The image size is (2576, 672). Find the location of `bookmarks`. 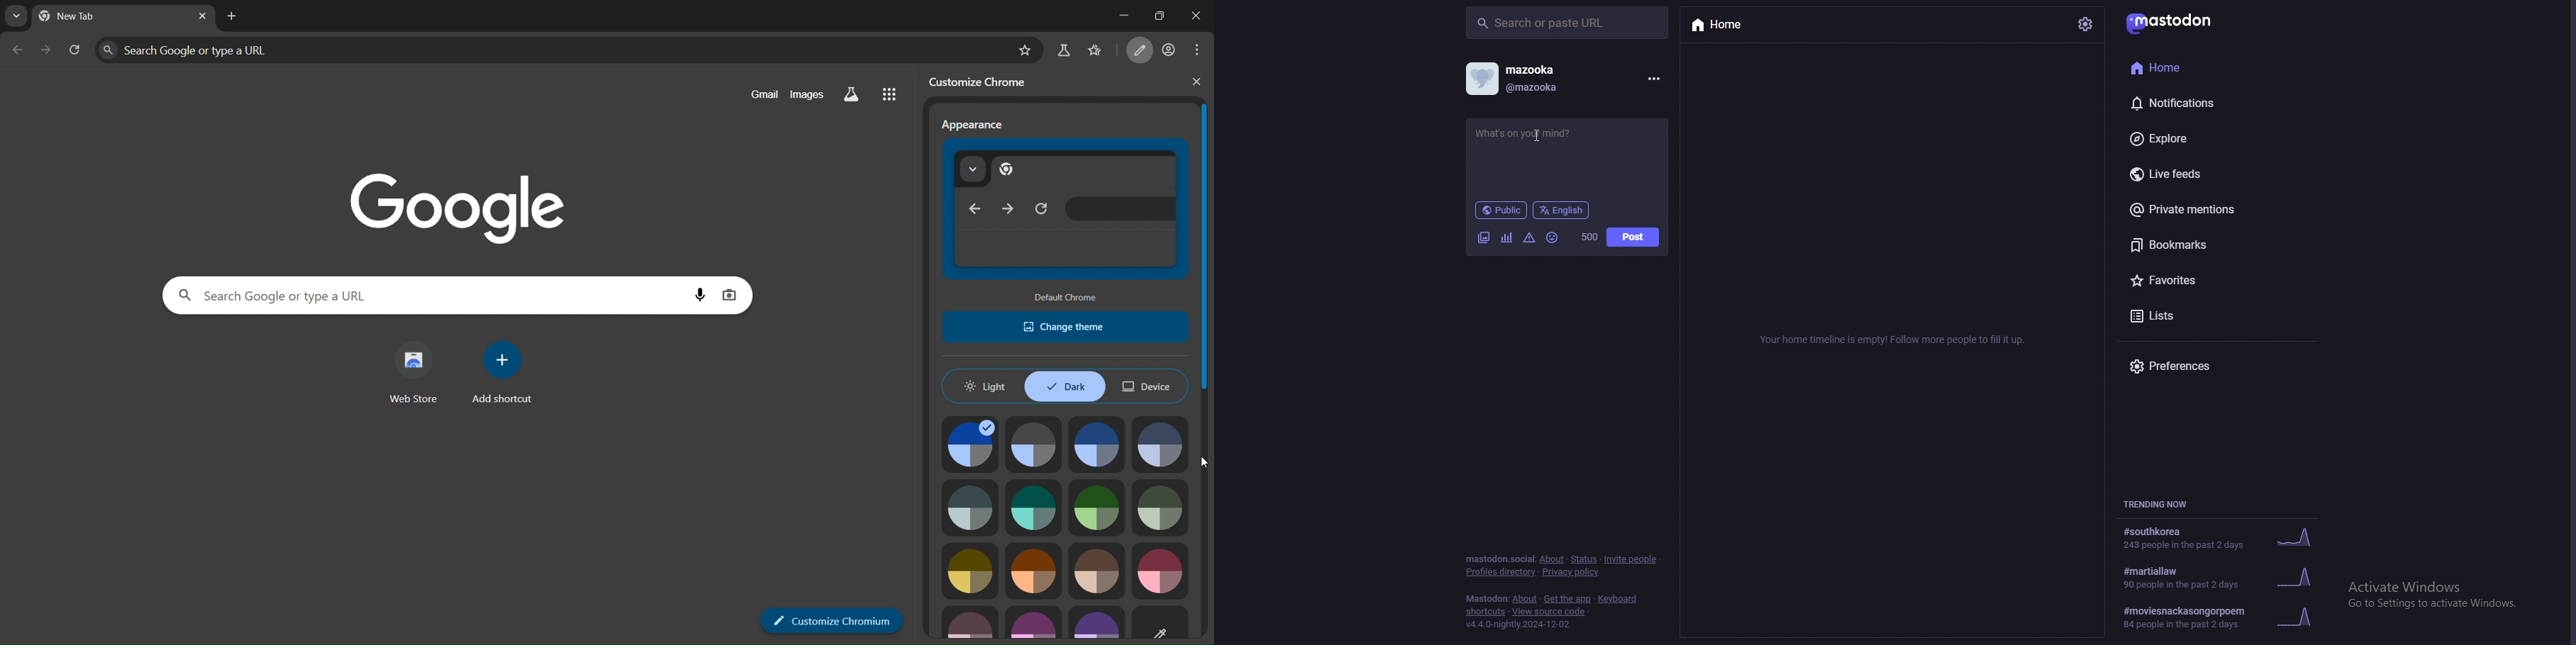

bookmarks is located at coordinates (1104, 49).